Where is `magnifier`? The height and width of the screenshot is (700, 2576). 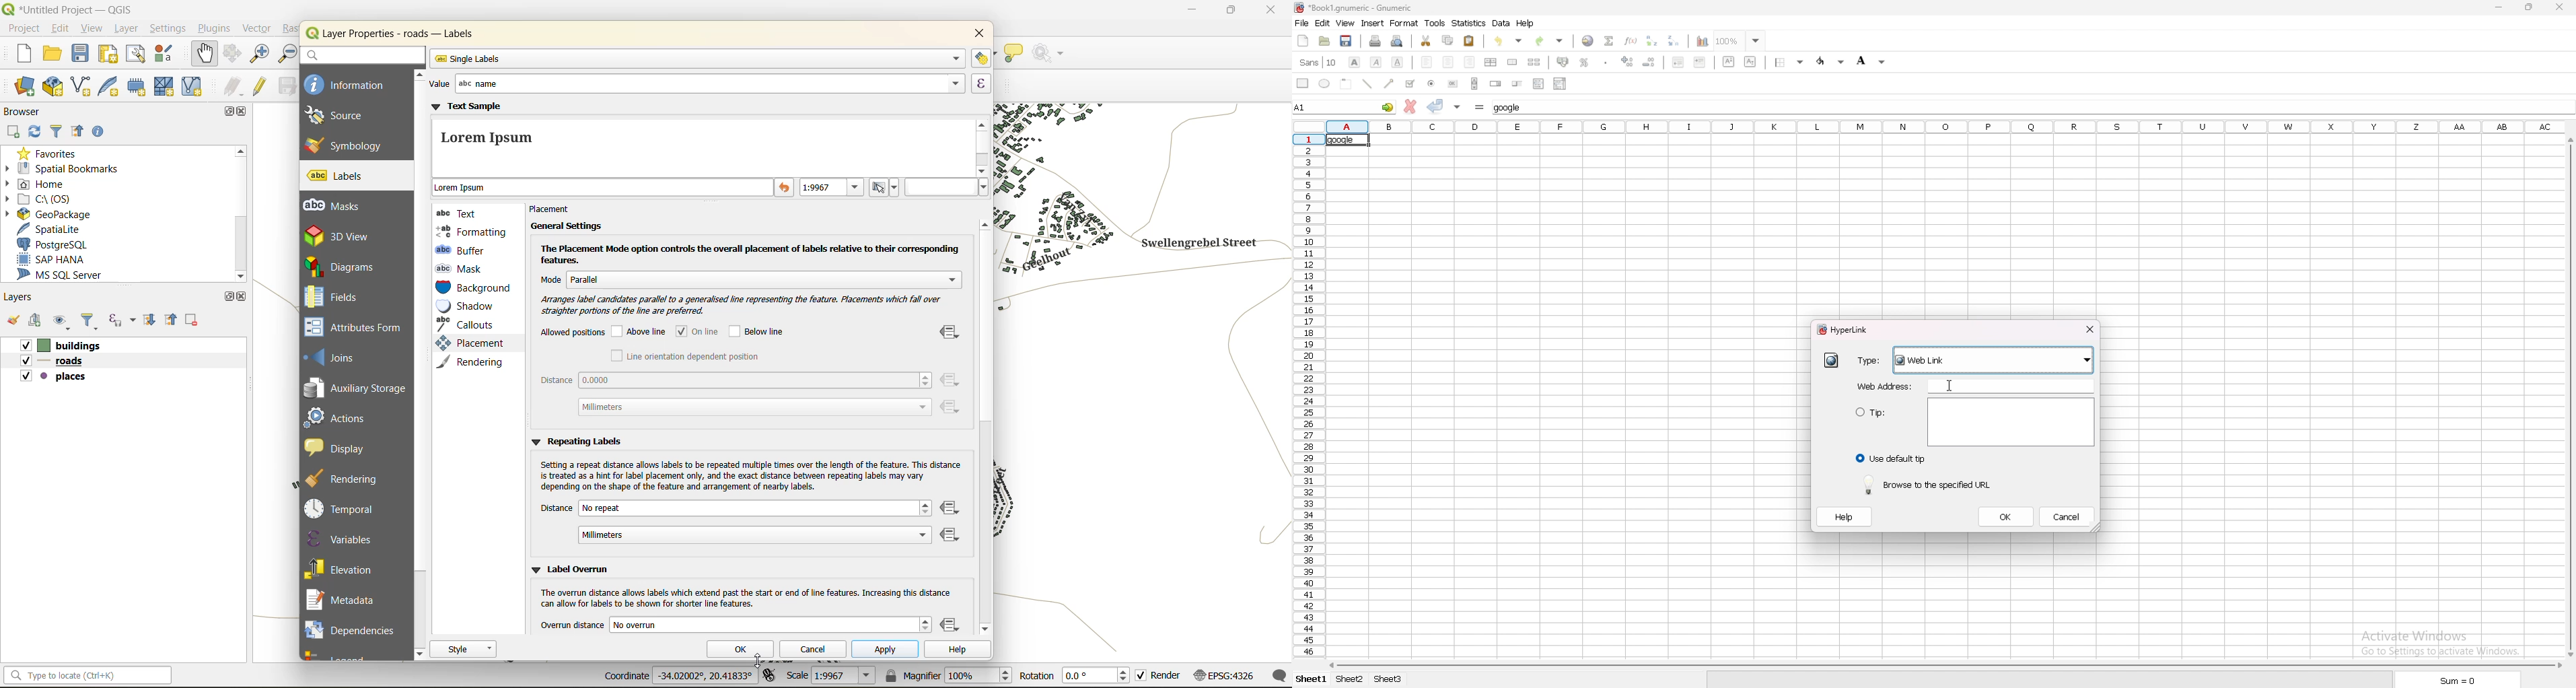 magnifier is located at coordinates (947, 675).